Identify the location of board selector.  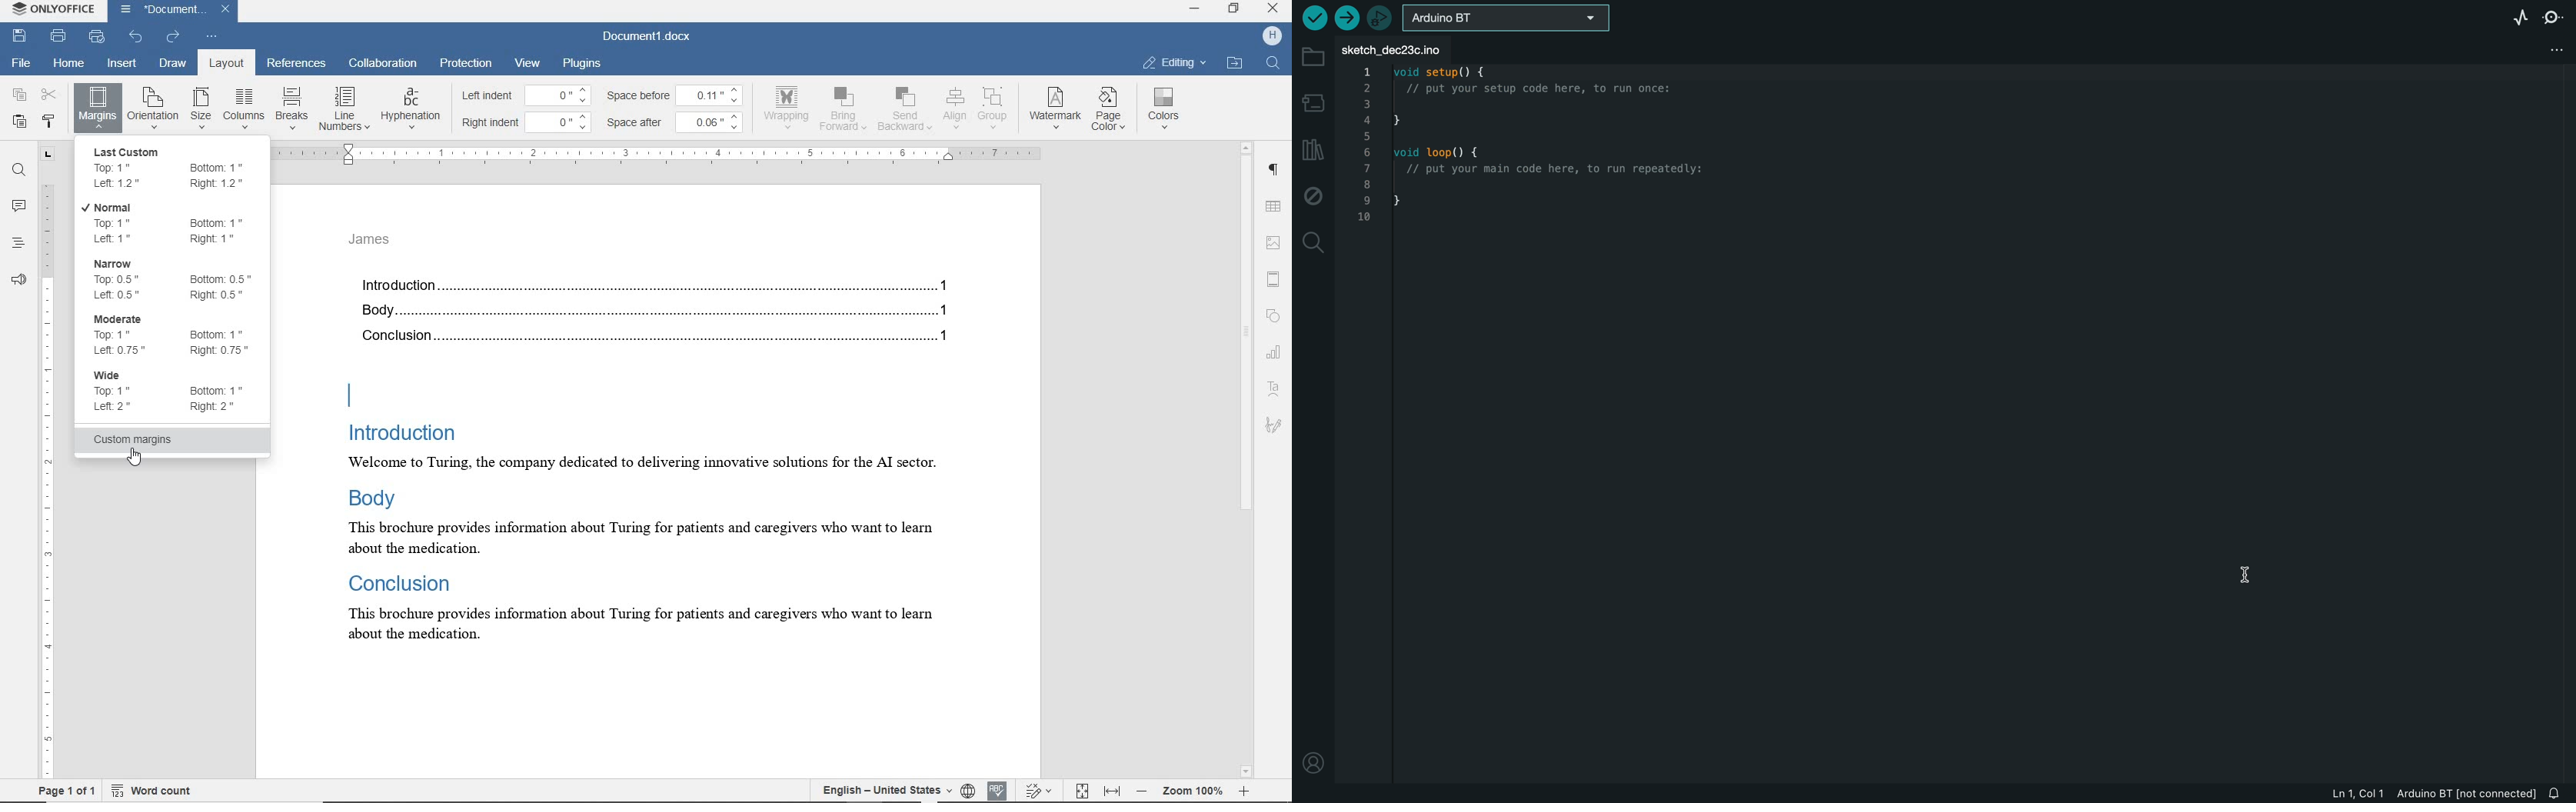
(1506, 20).